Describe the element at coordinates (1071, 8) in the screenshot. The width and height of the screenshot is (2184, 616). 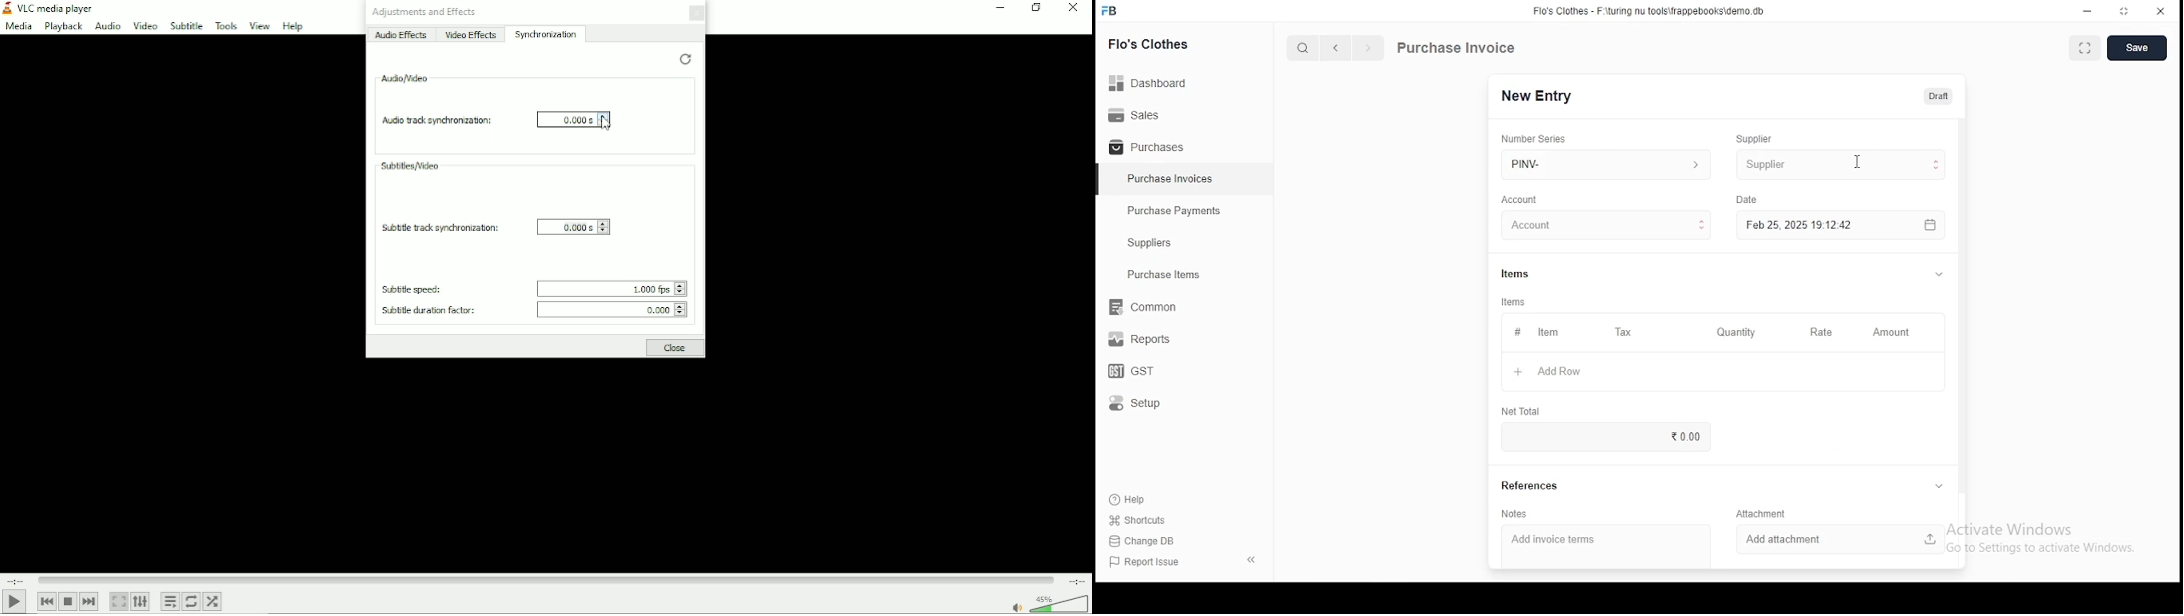
I see `Close` at that location.